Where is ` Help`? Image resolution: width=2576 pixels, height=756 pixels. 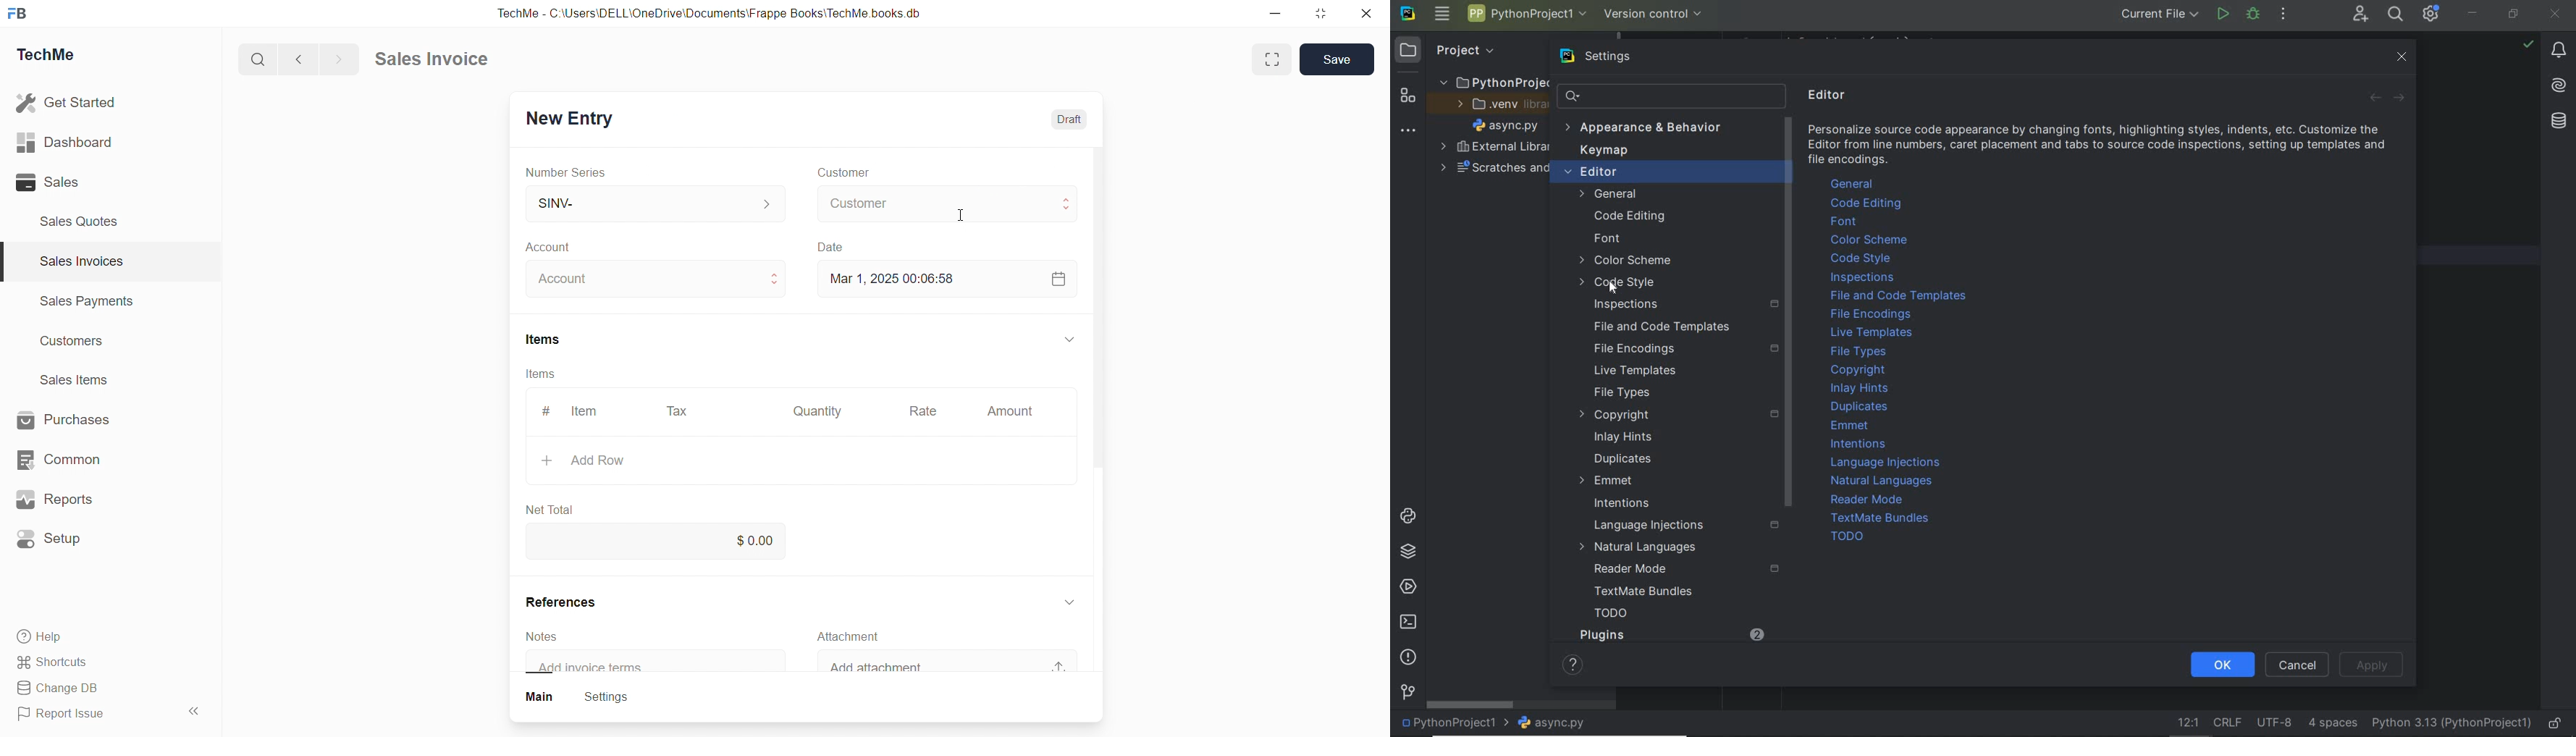
 Help is located at coordinates (47, 639).